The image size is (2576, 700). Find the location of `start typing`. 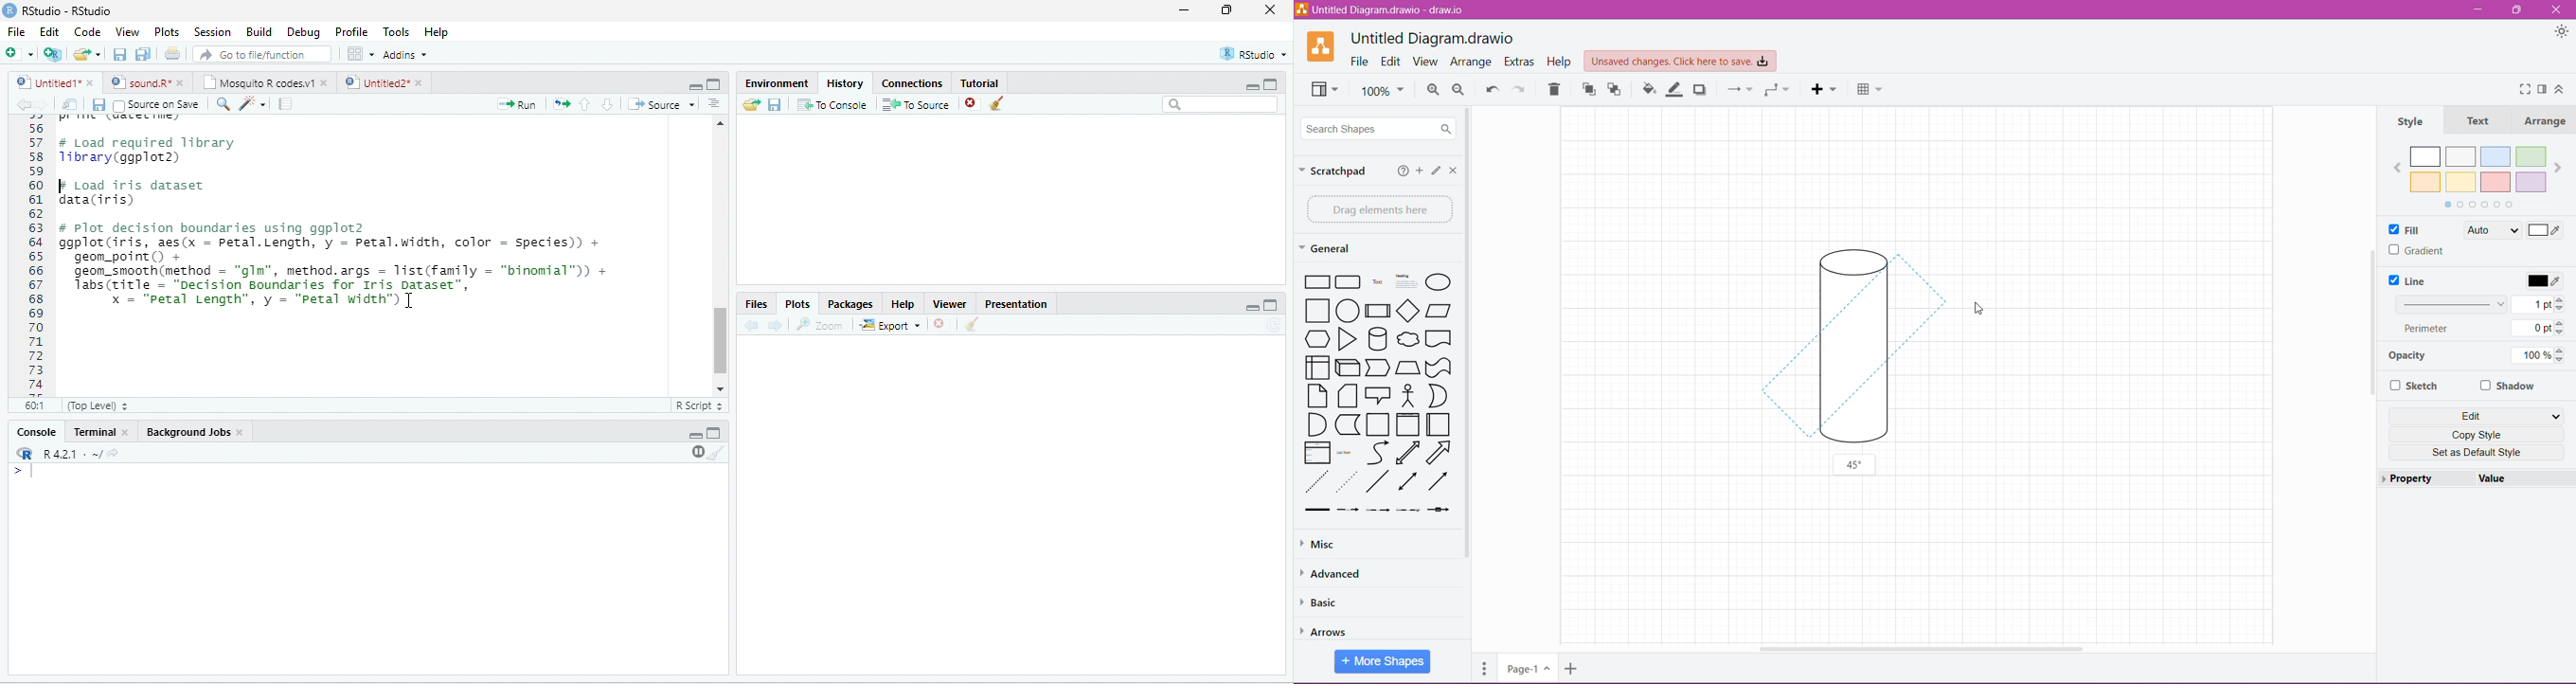

start typing is located at coordinates (27, 472).